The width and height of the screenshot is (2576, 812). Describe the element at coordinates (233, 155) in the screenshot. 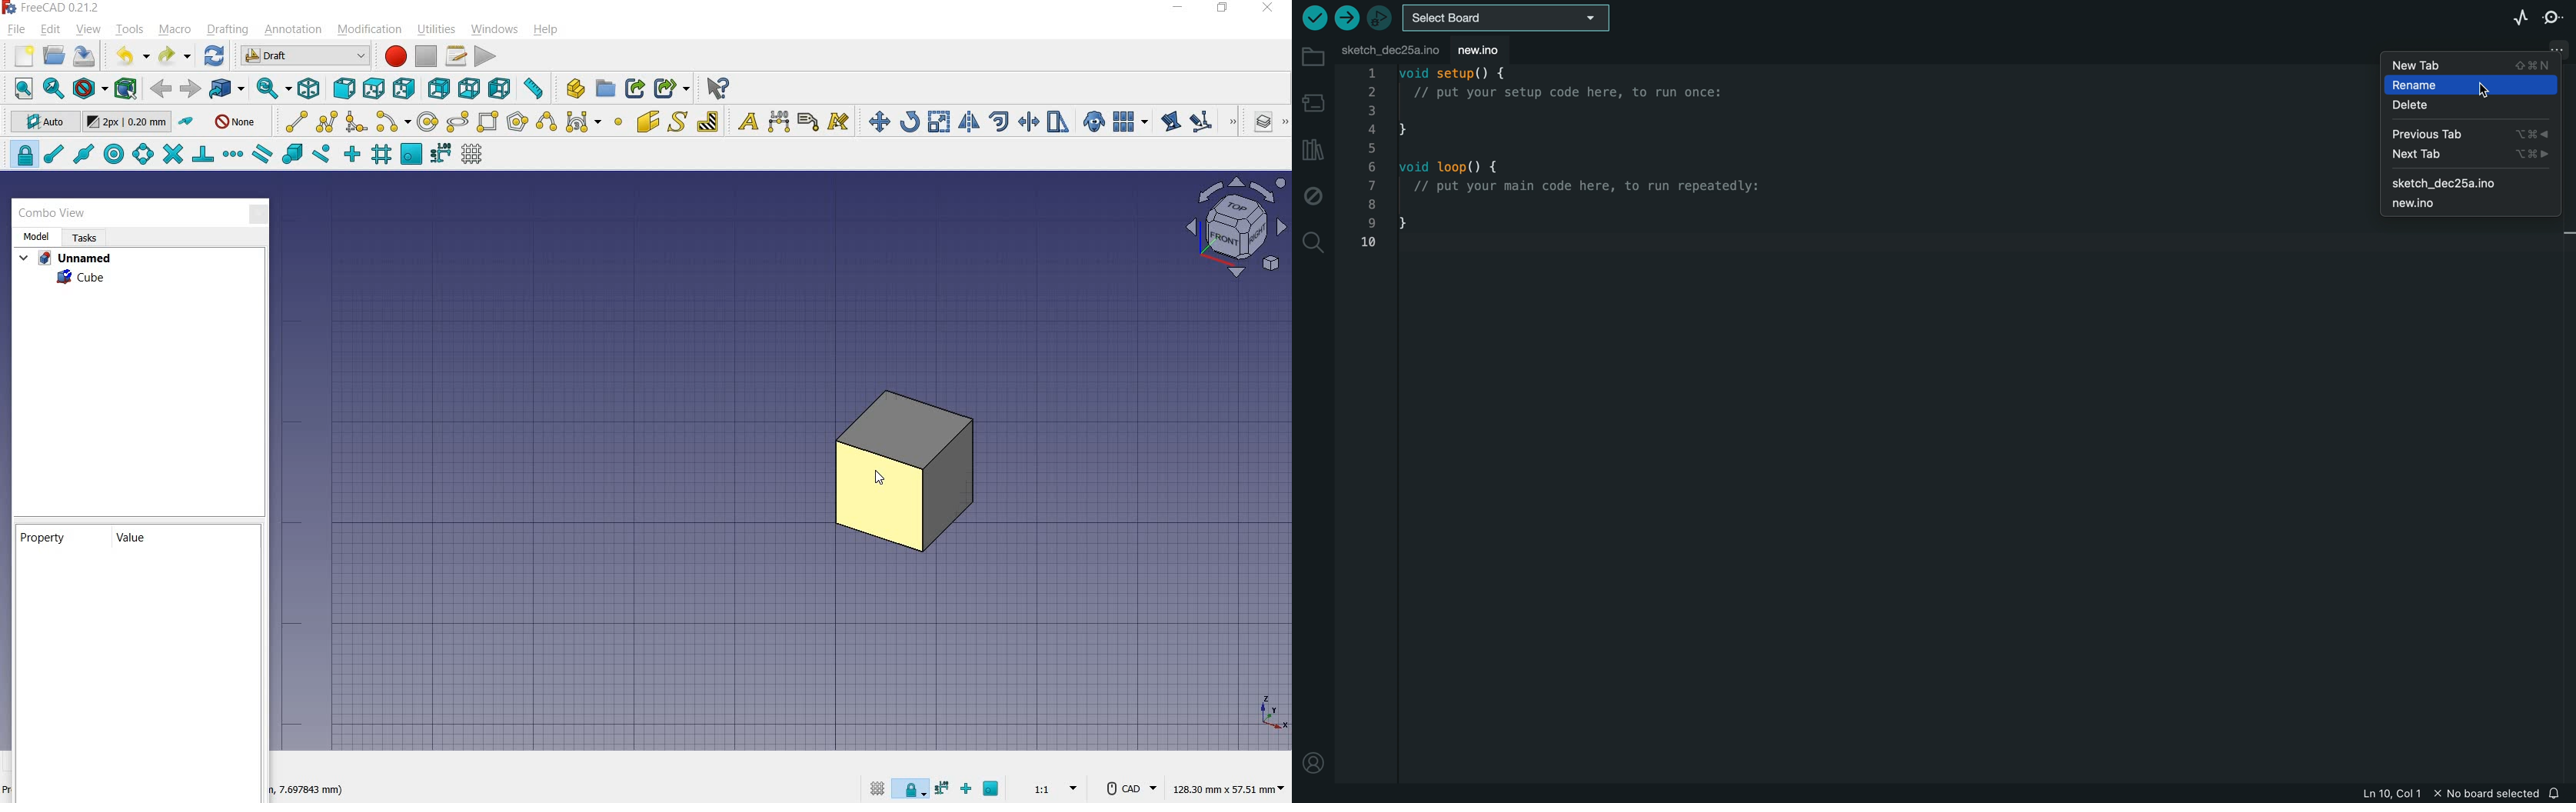

I see `snap extension` at that location.